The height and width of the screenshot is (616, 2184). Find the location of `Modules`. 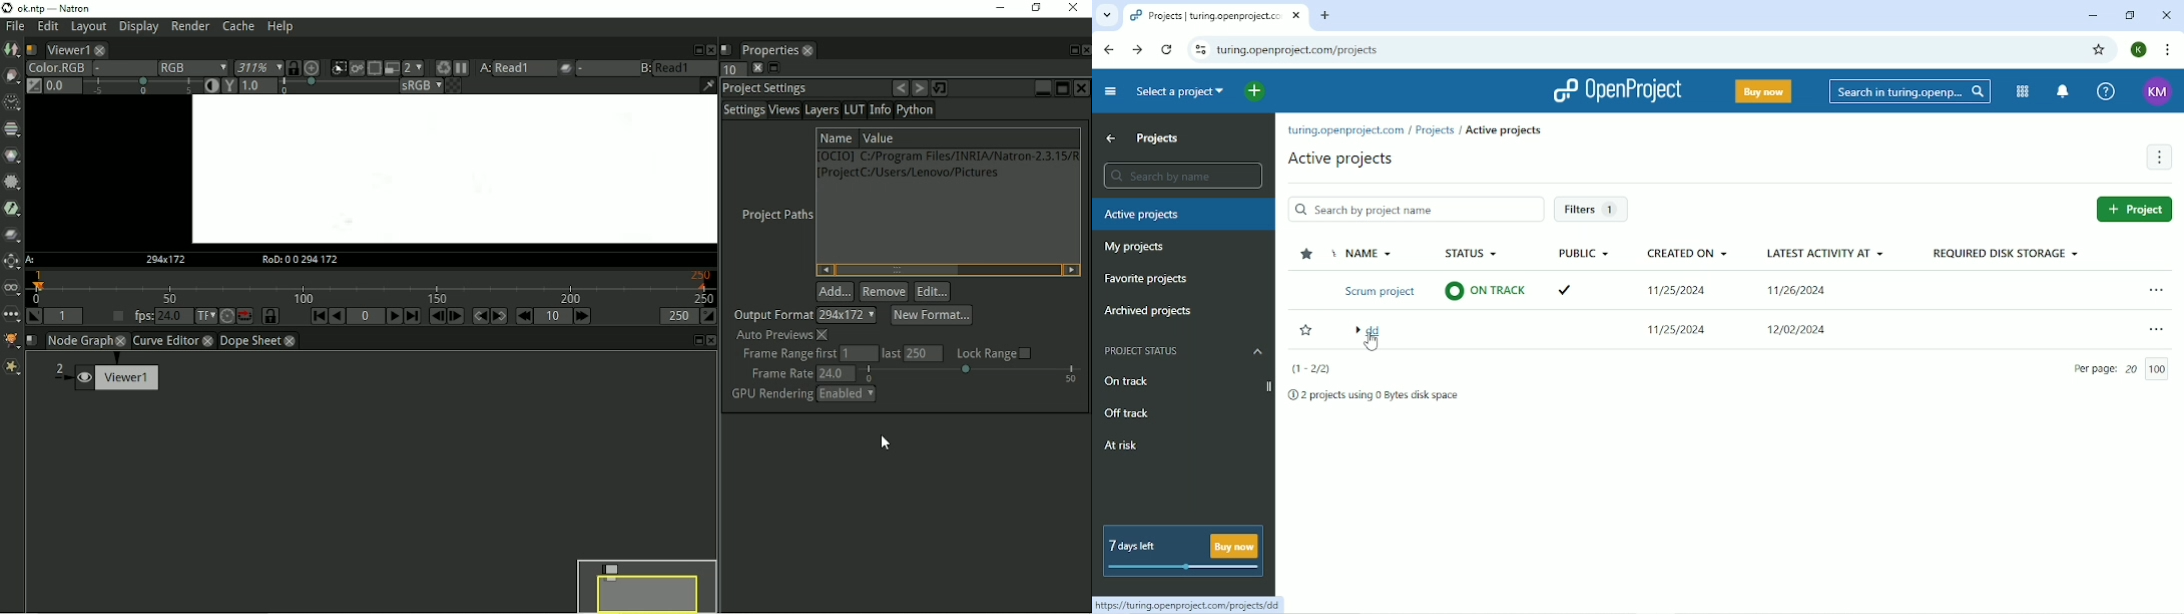

Modules is located at coordinates (2022, 92).